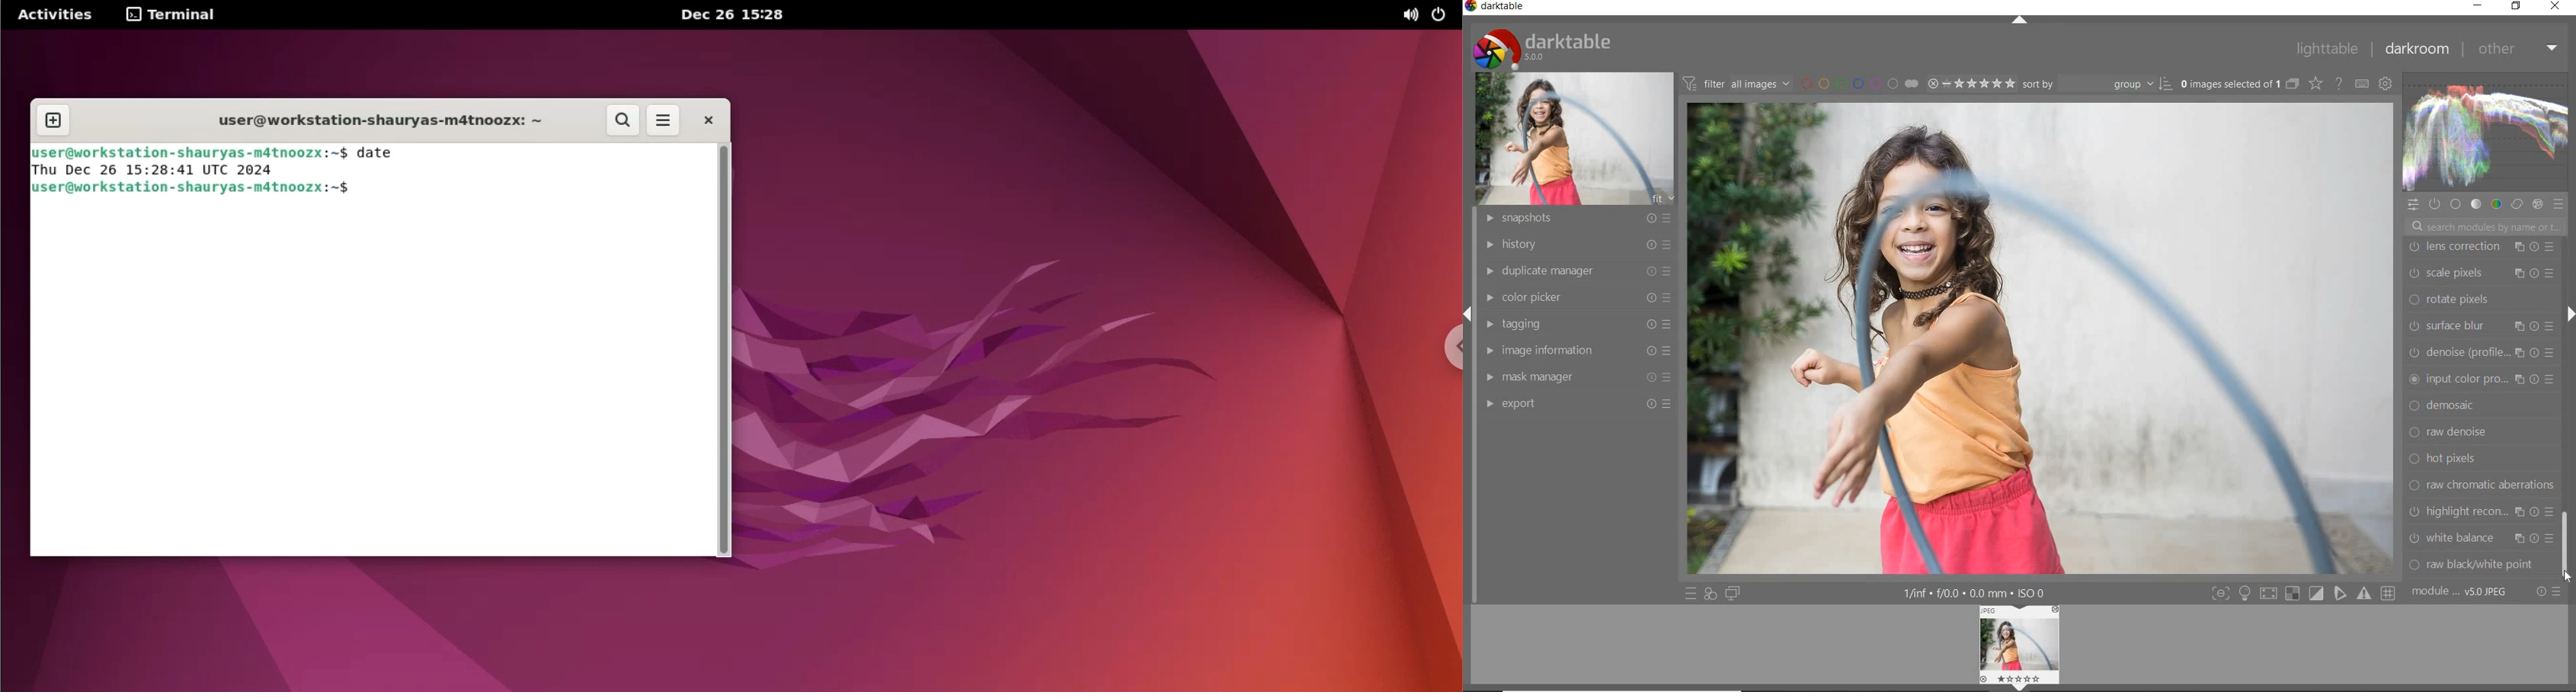 This screenshot has height=700, width=2576. What do you see at coordinates (2549, 594) in the screenshot?
I see `reset or preset preference` at bounding box center [2549, 594].